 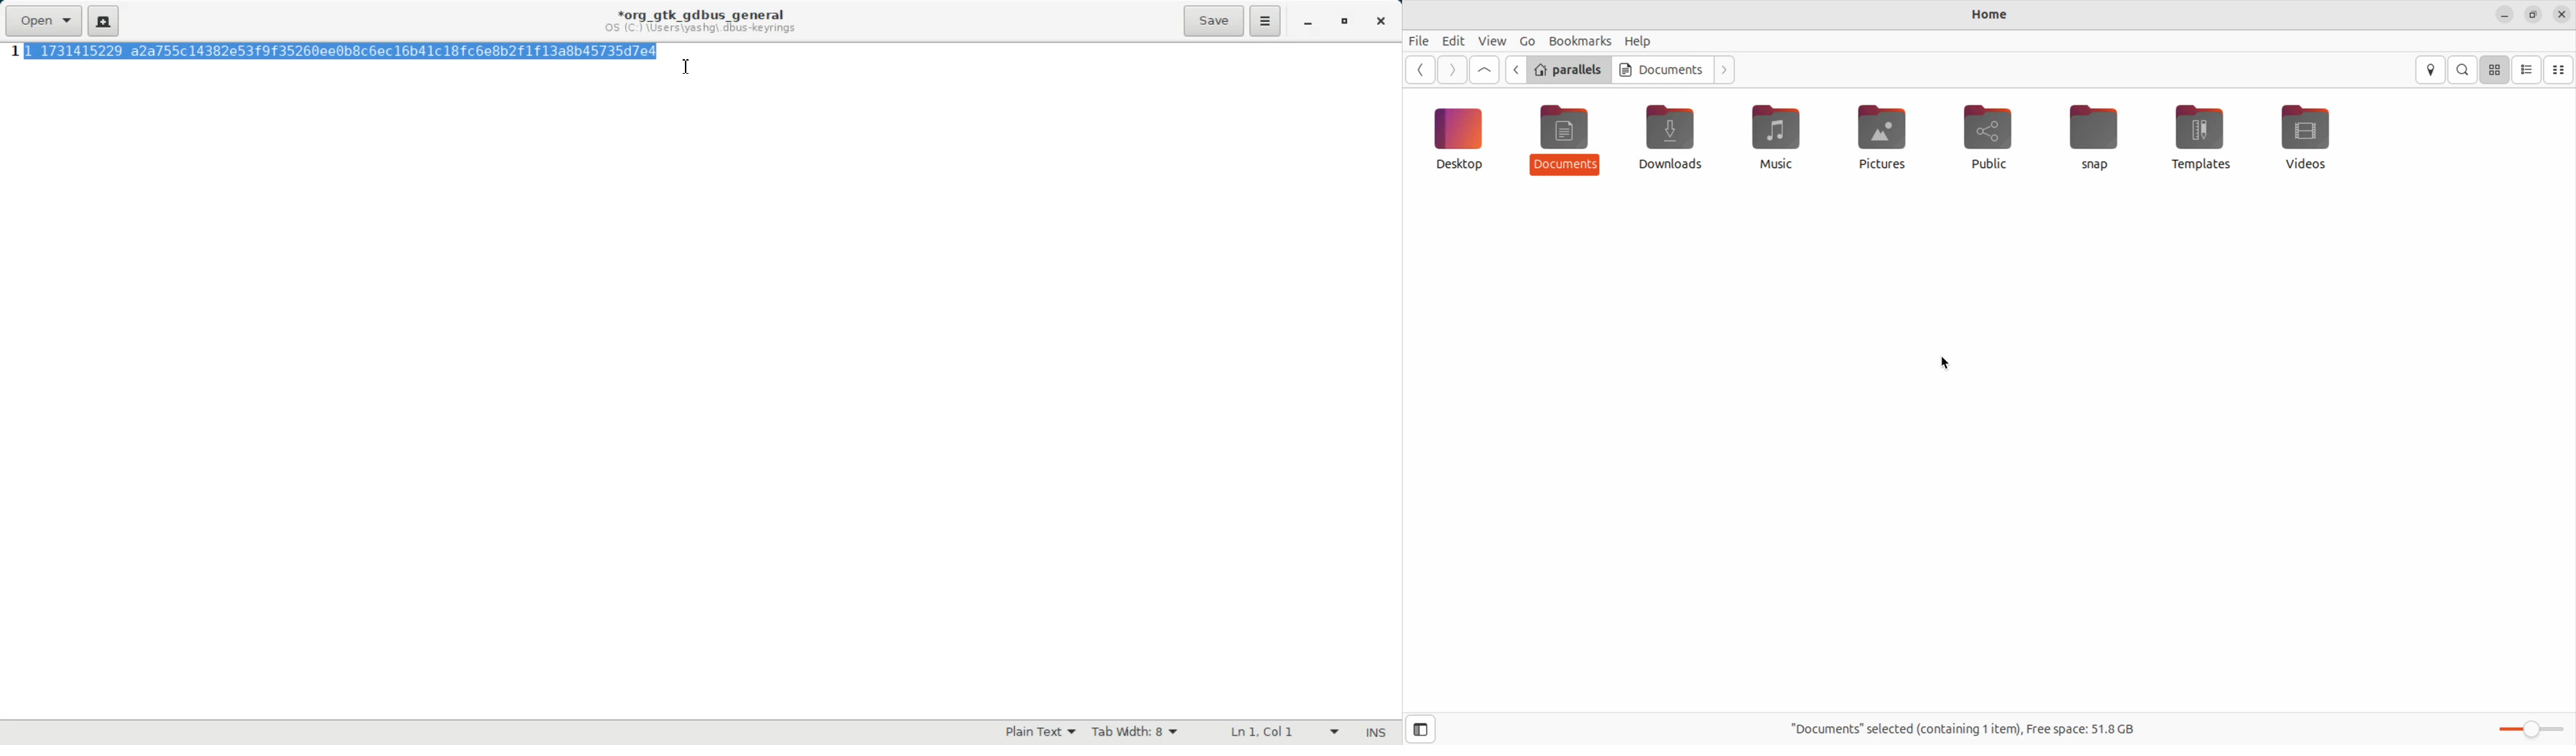 What do you see at coordinates (1952, 367) in the screenshot?
I see `cursor` at bounding box center [1952, 367].